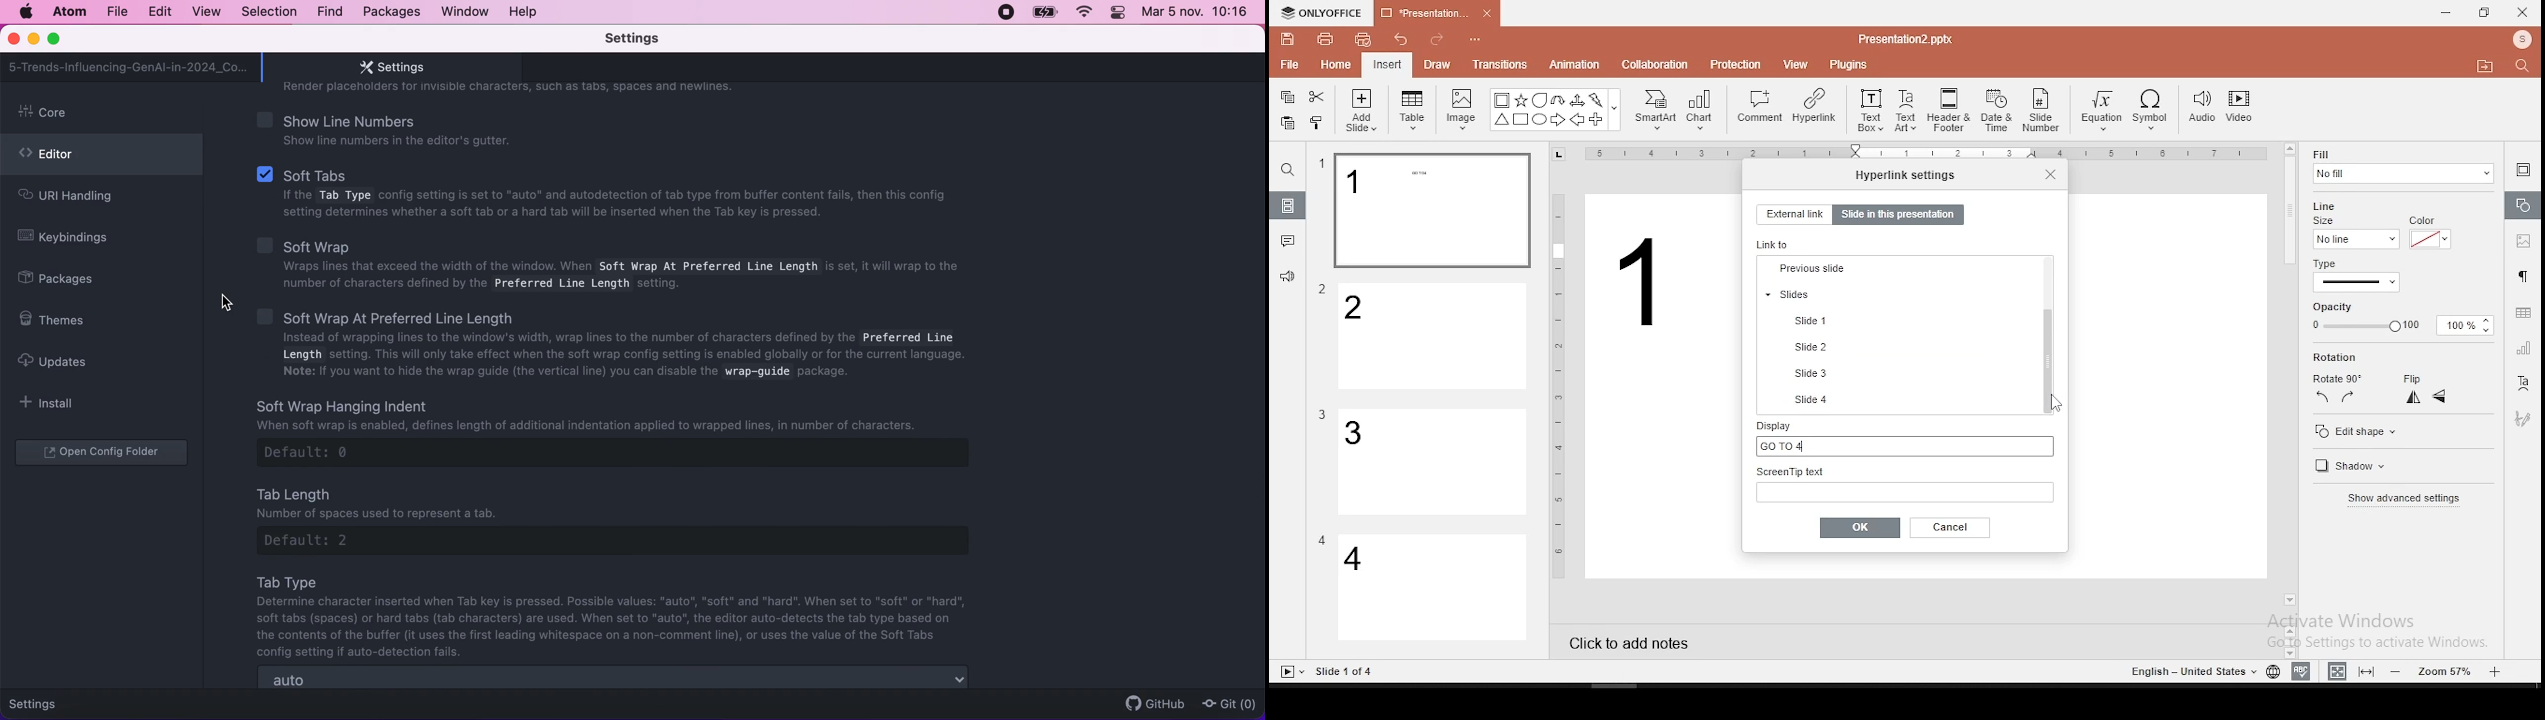  What do you see at coordinates (1869, 108) in the screenshot?
I see `text box` at bounding box center [1869, 108].